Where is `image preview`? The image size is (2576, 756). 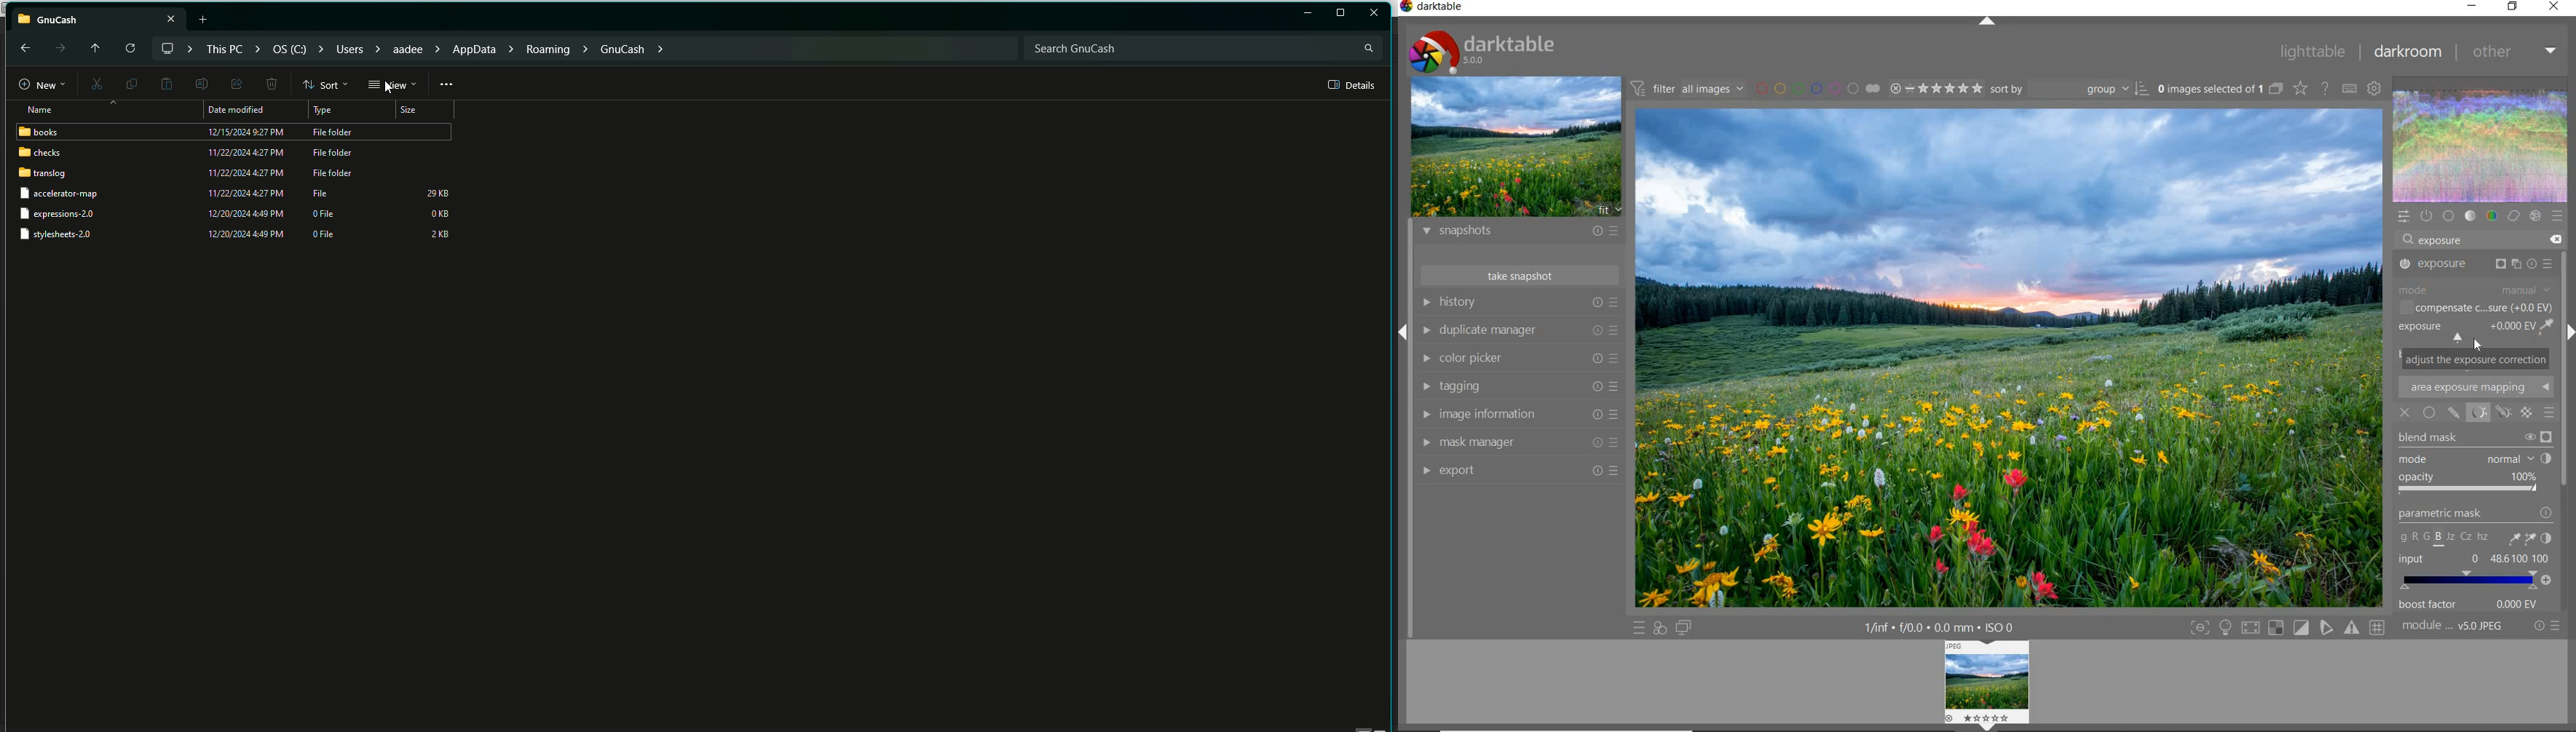 image preview is located at coordinates (1986, 686).